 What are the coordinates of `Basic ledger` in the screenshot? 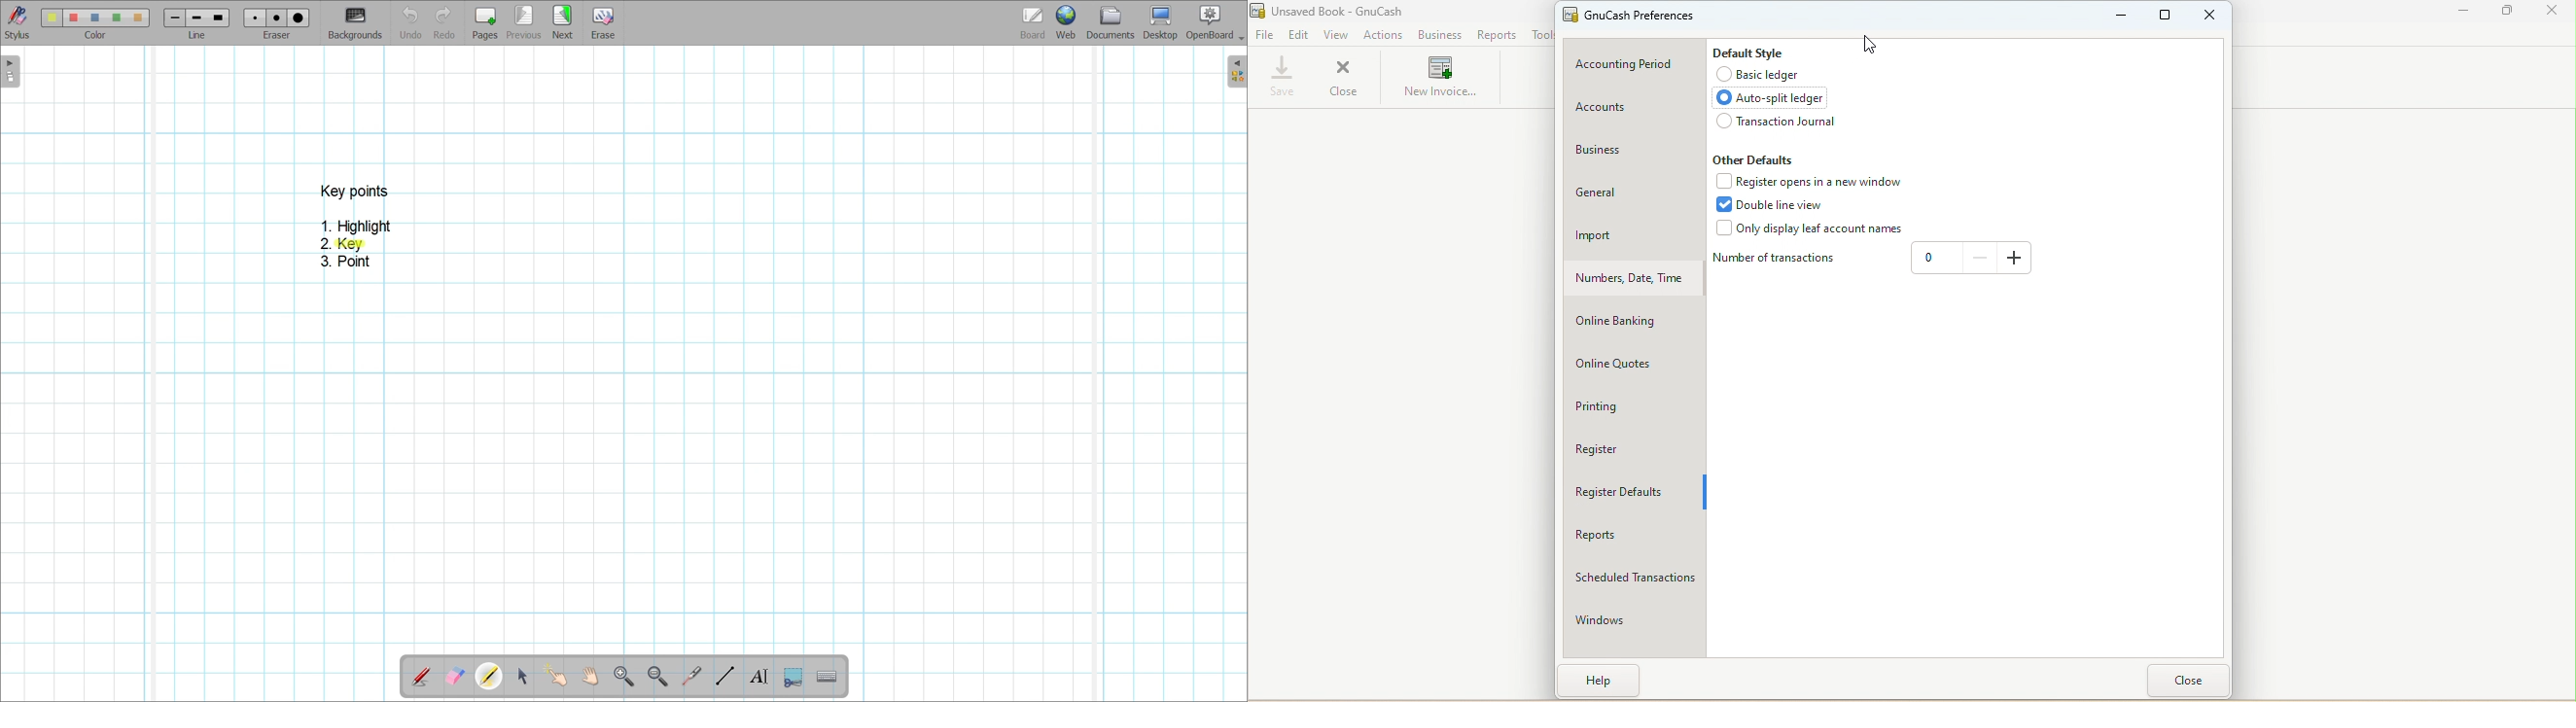 It's located at (1771, 75).